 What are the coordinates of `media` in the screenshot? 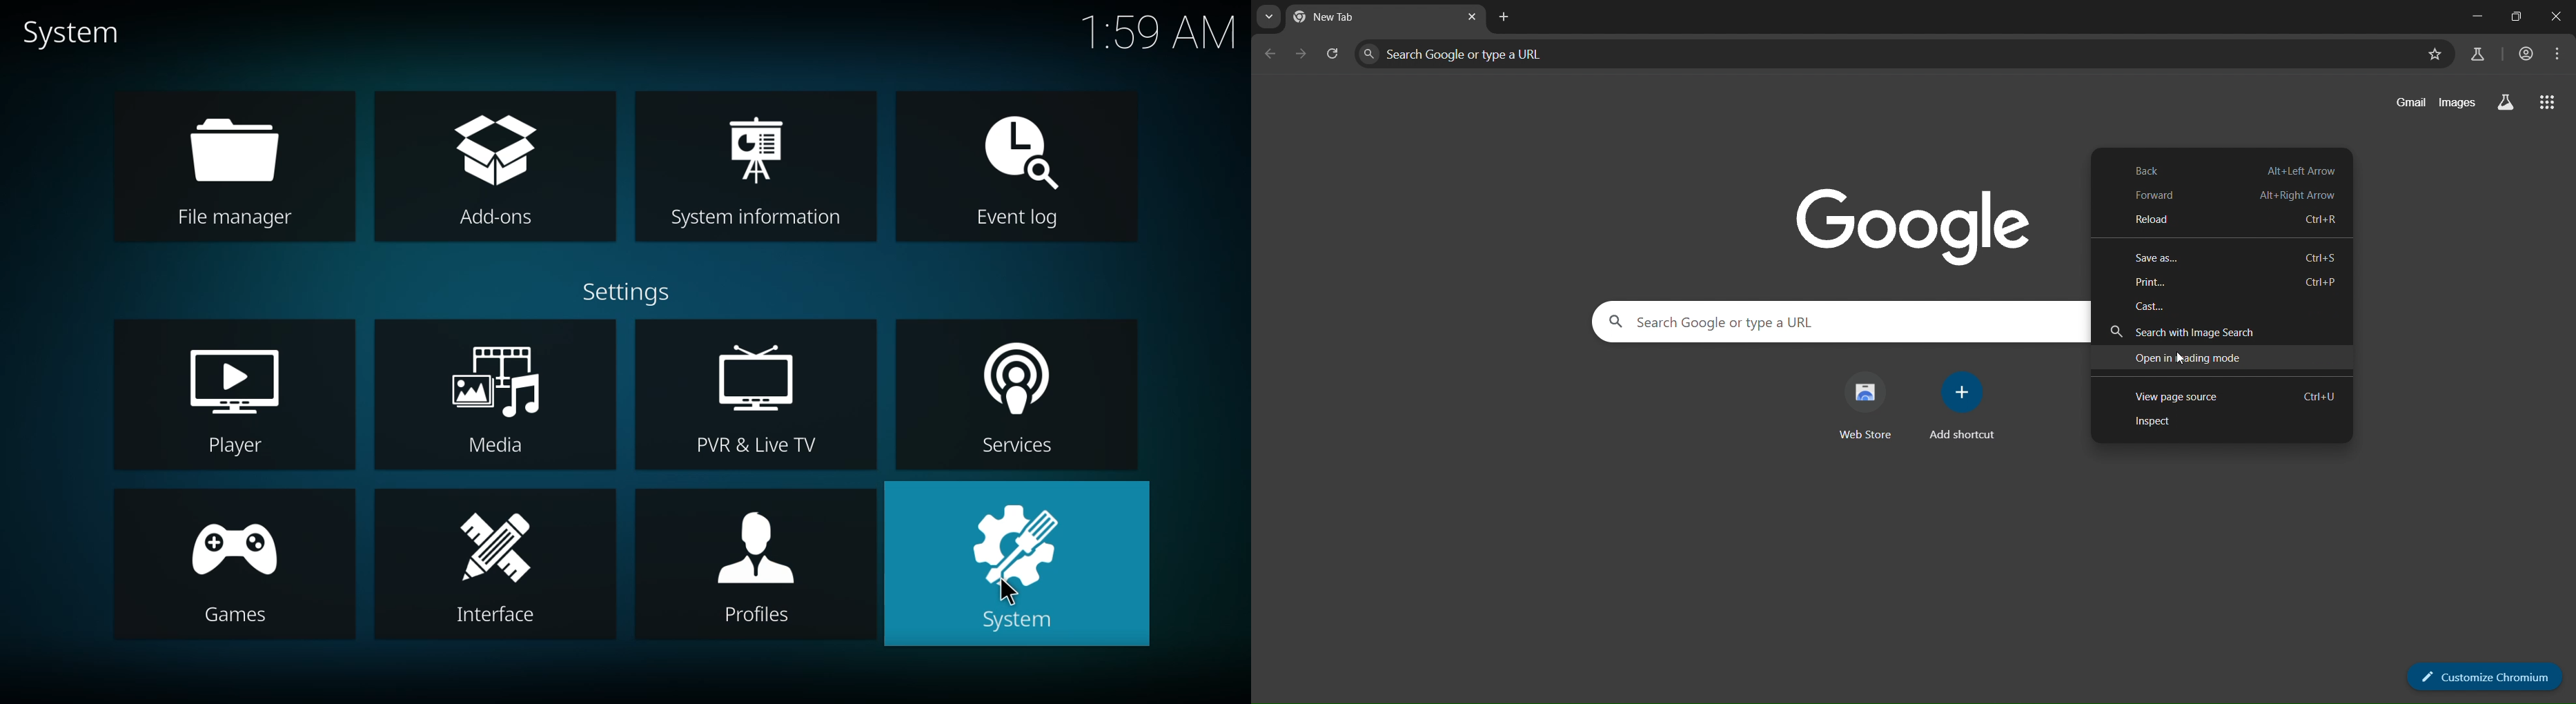 It's located at (502, 395).